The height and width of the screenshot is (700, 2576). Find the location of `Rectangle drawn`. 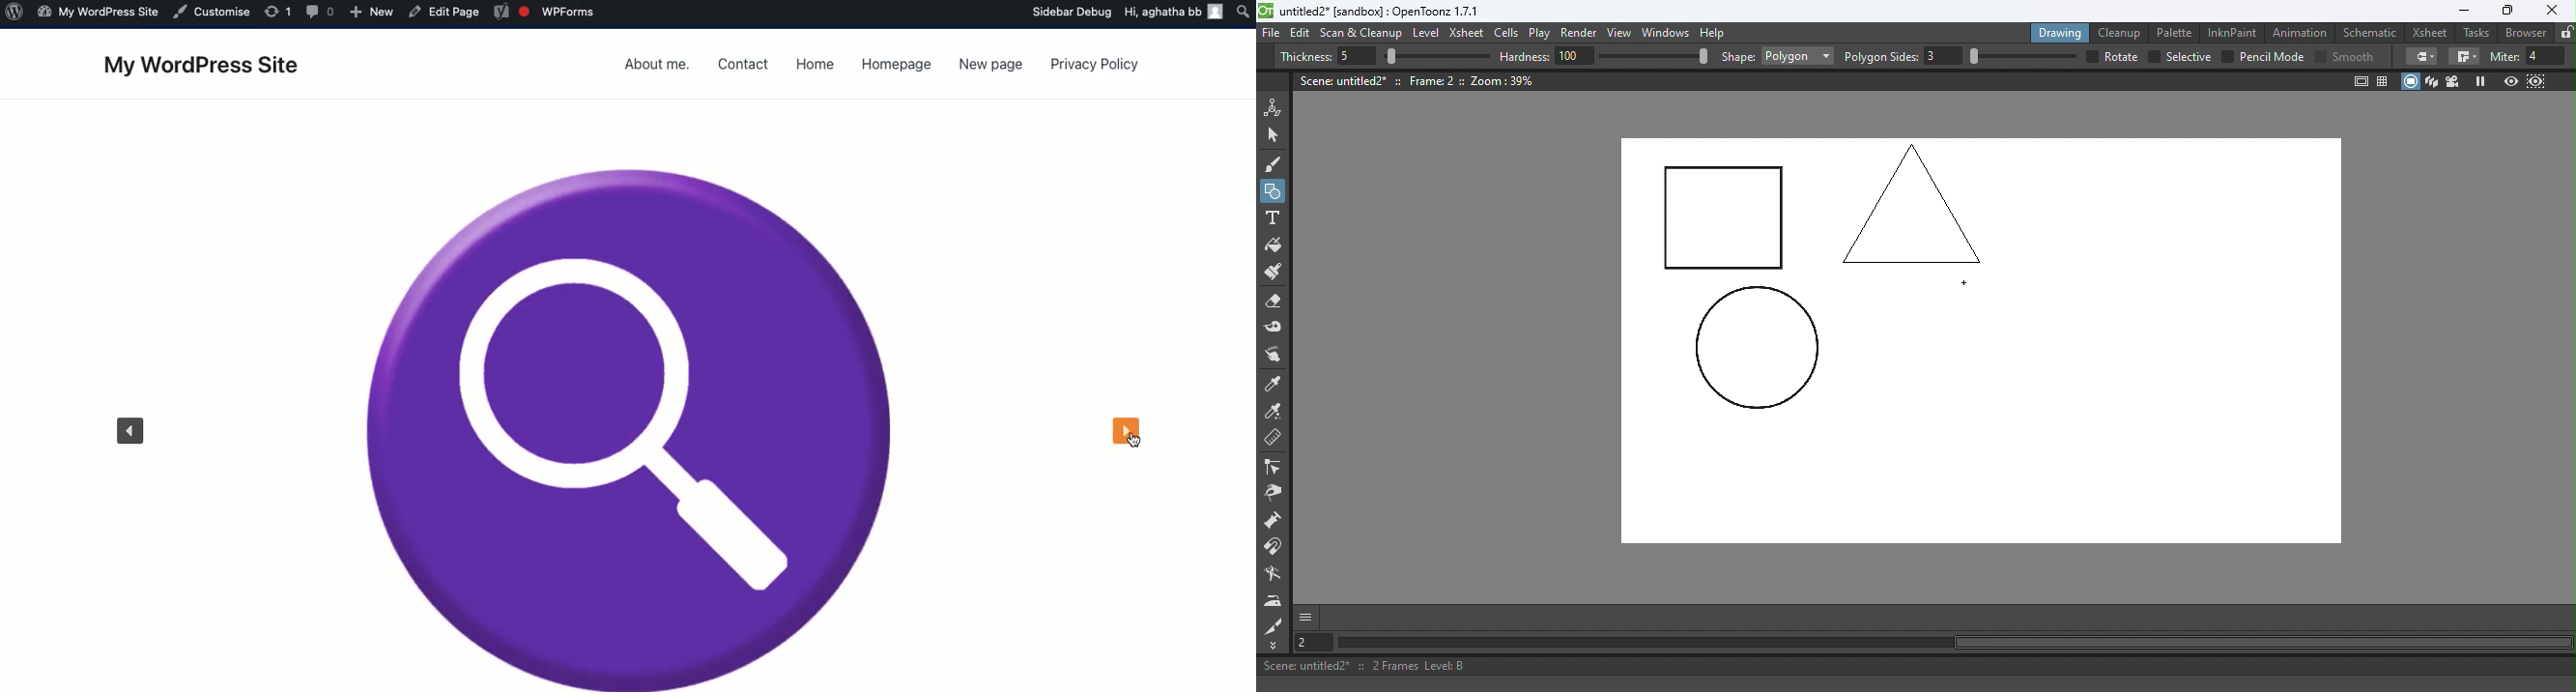

Rectangle drawn is located at coordinates (1725, 219).